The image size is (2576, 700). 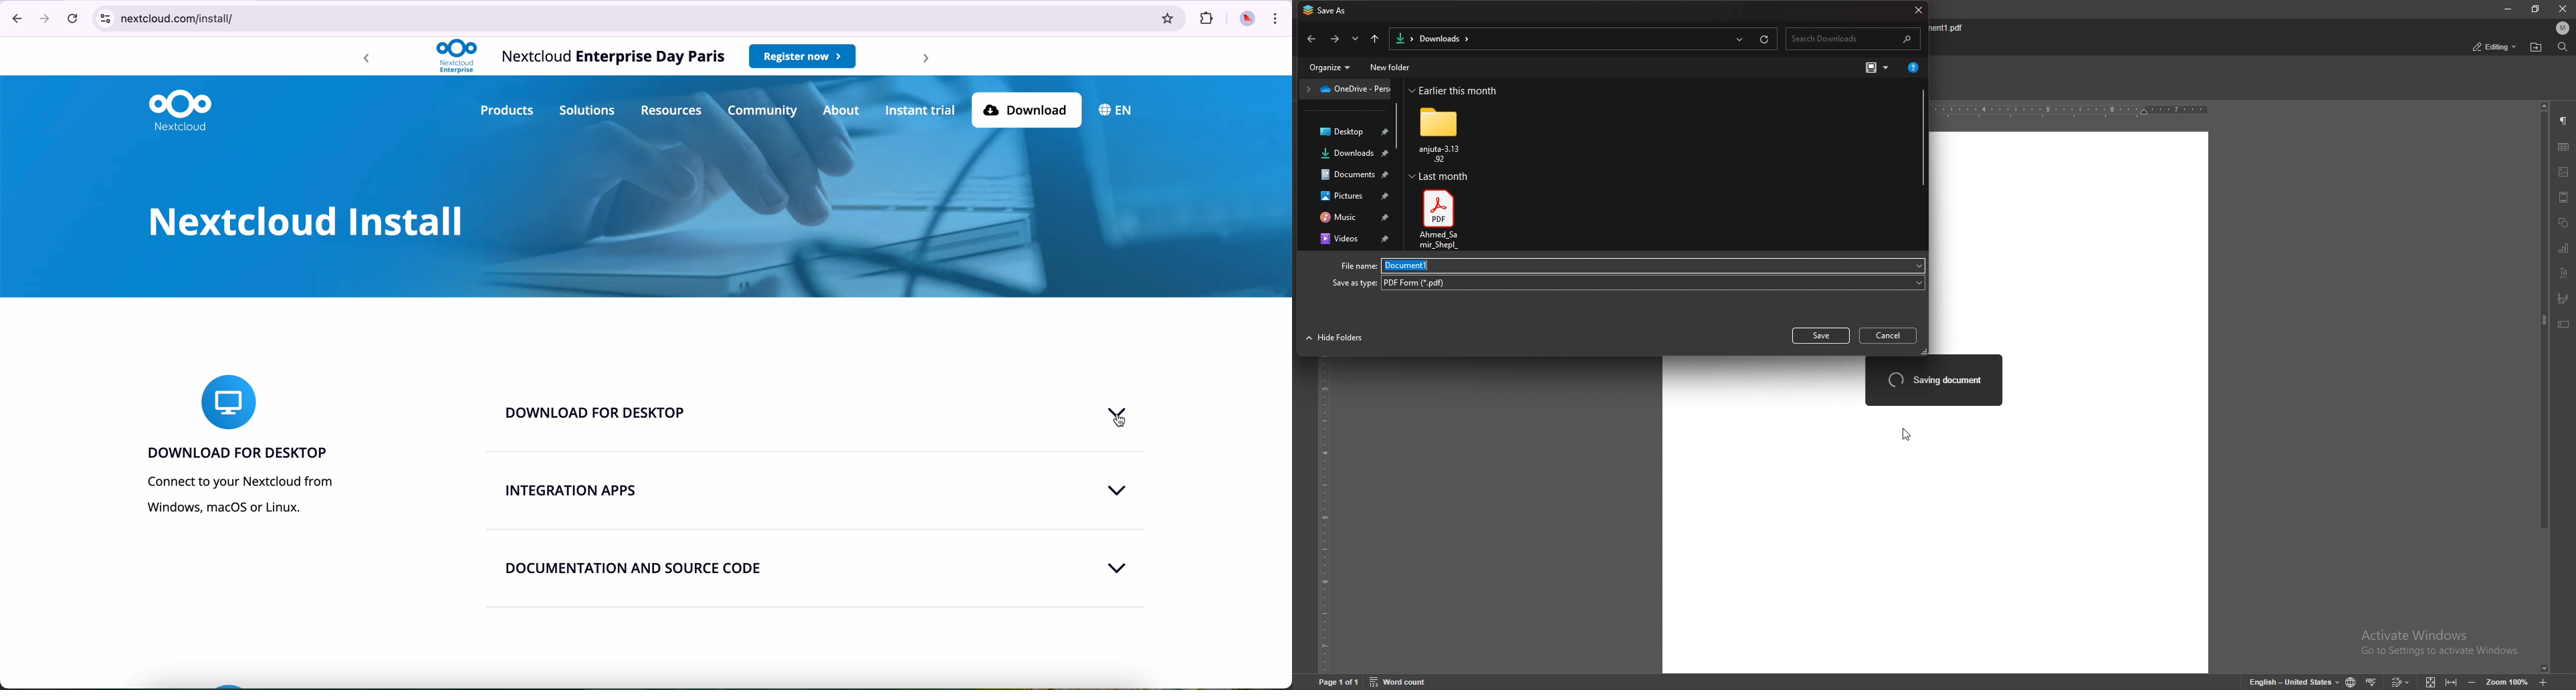 I want to click on navigate back, so click(x=15, y=18).